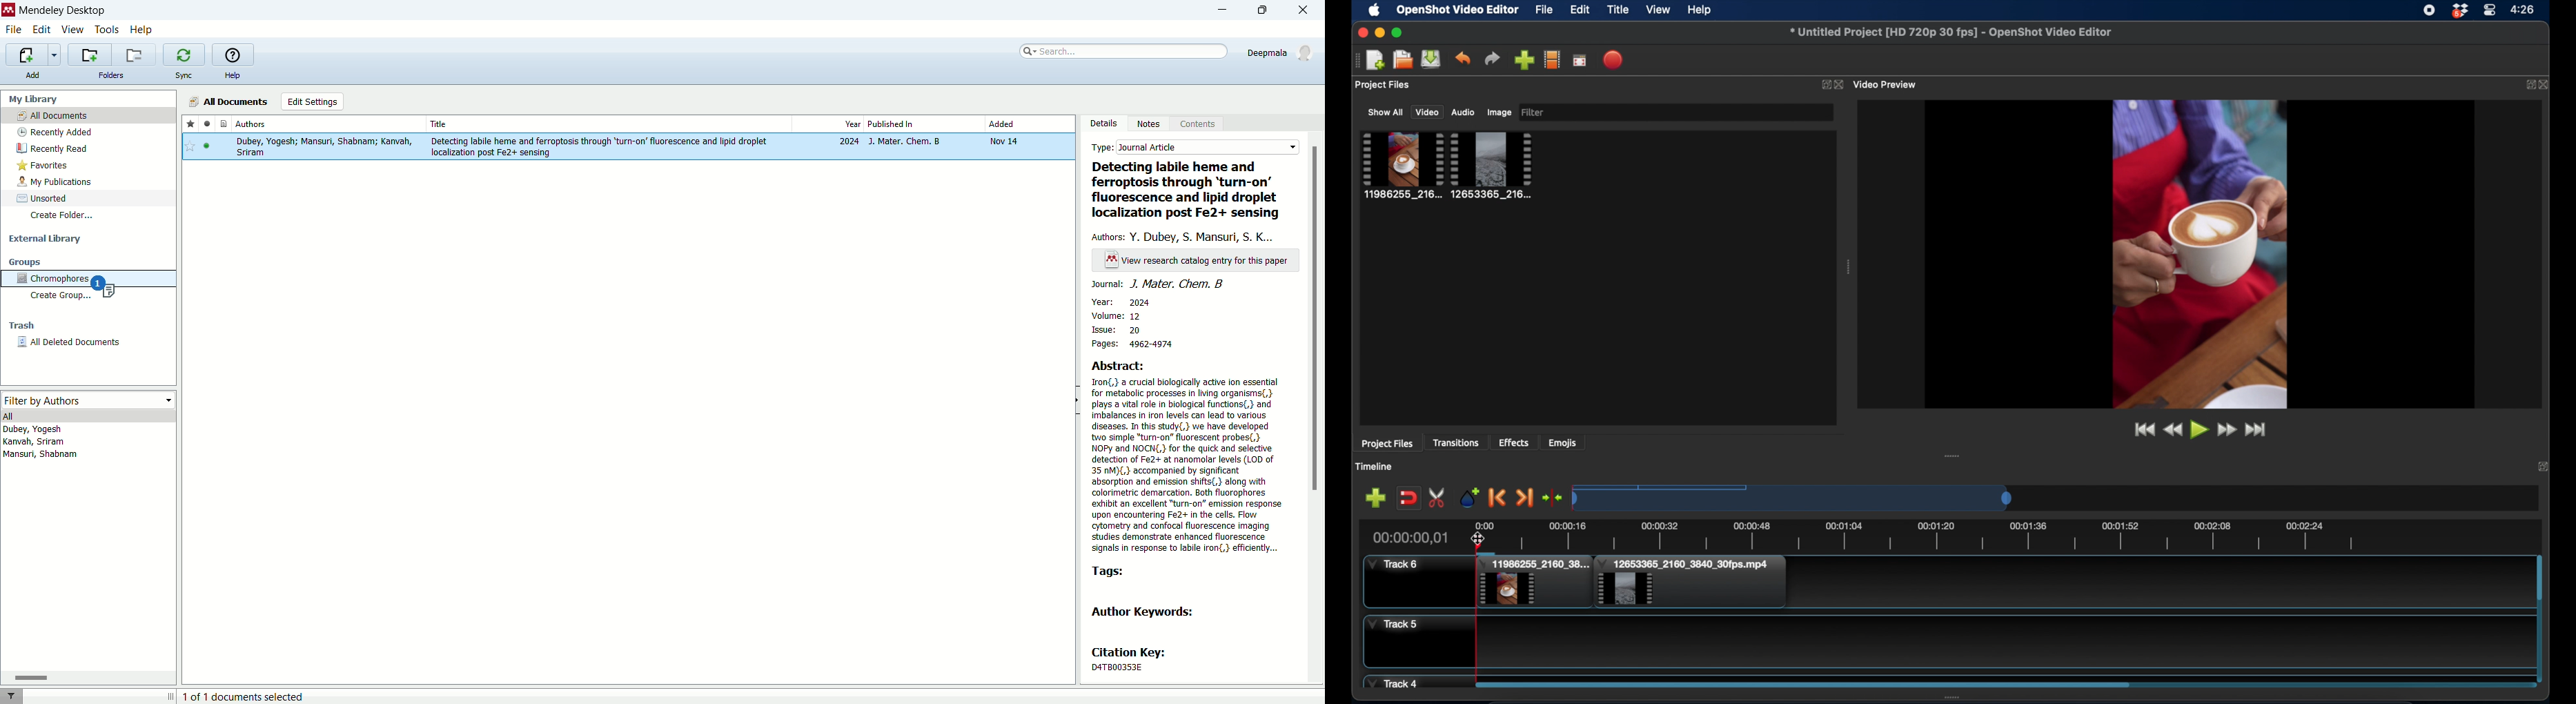 This screenshot has width=2576, height=728. Describe the element at coordinates (1306, 10) in the screenshot. I see `close` at that location.